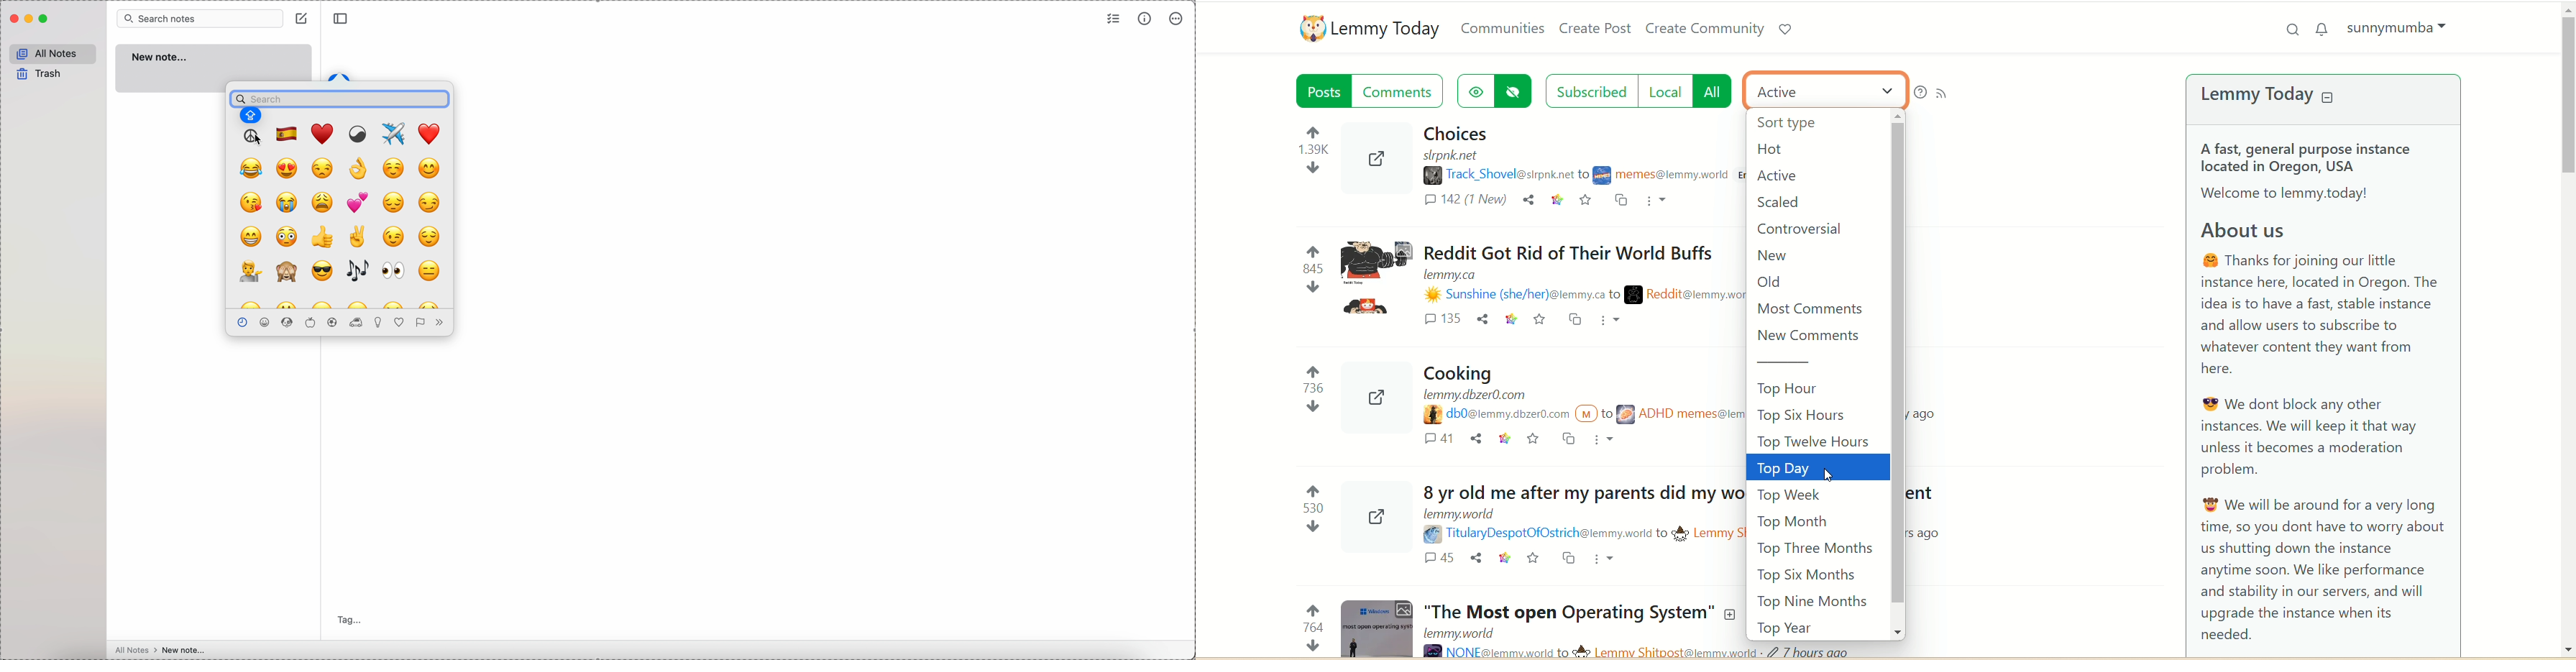 The height and width of the screenshot is (672, 2576). Describe the element at coordinates (288, 237) in the screenshot. I see `emoji` at that location.